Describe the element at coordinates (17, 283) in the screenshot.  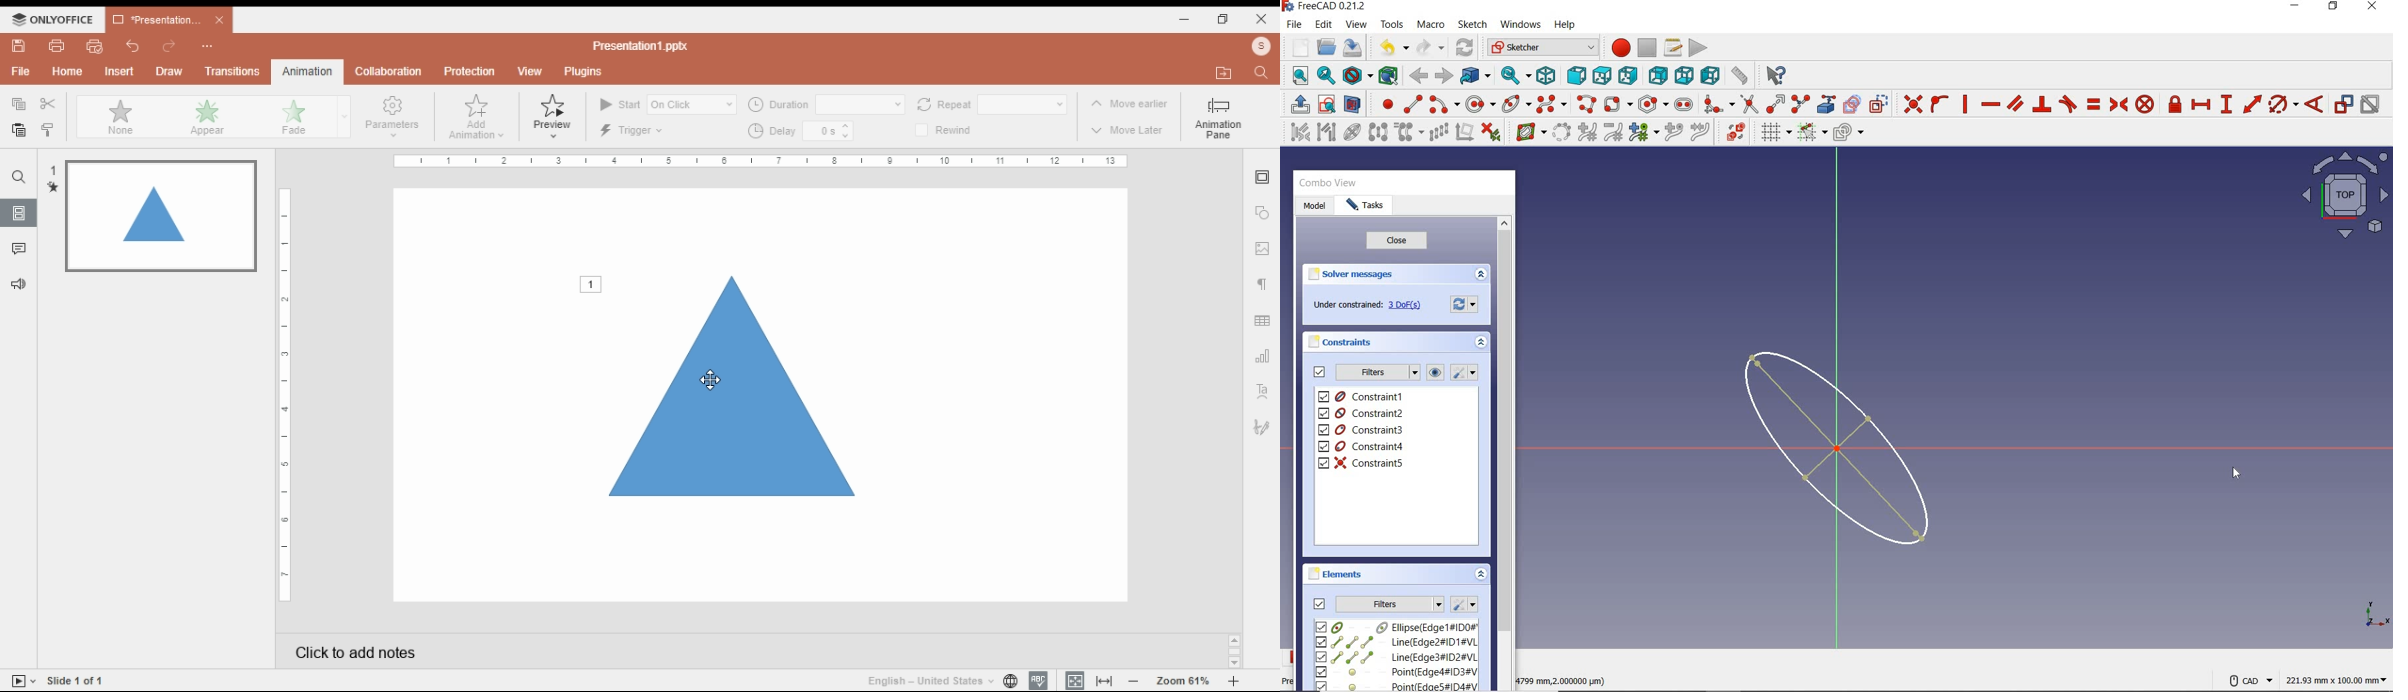
I see `suggestions and feedback` at that location.